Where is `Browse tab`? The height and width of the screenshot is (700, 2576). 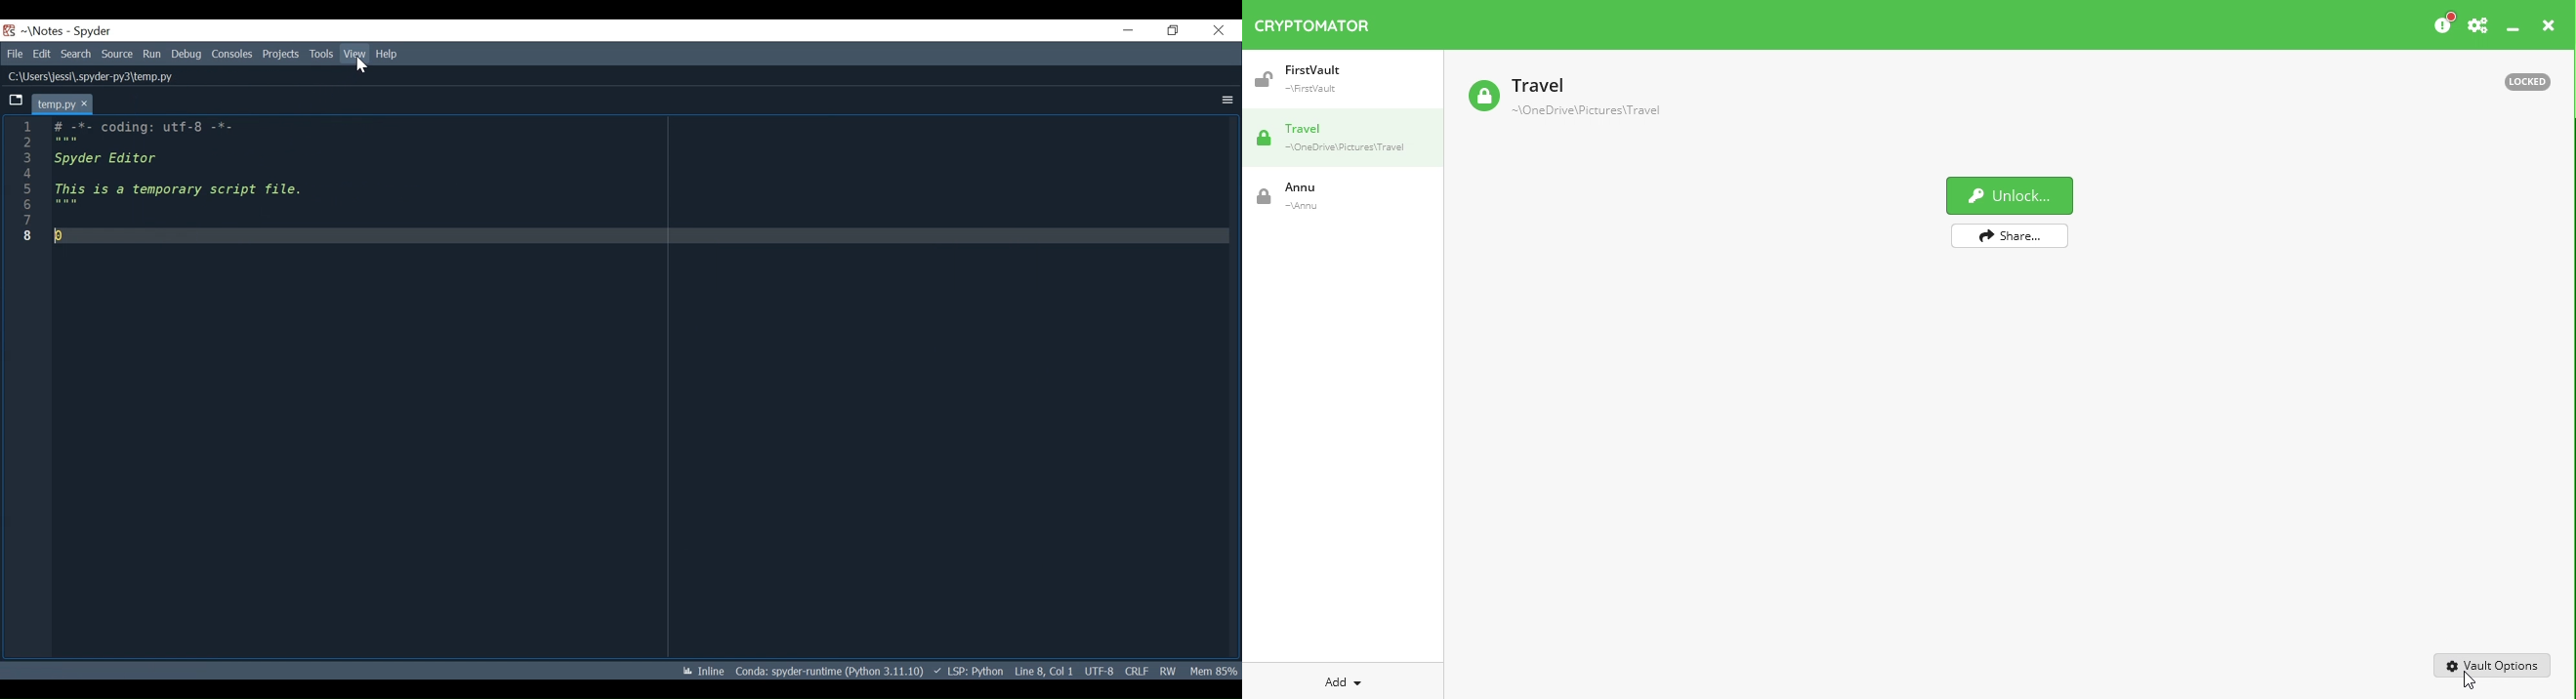
Browse tab is located at coordinates (15, 101).